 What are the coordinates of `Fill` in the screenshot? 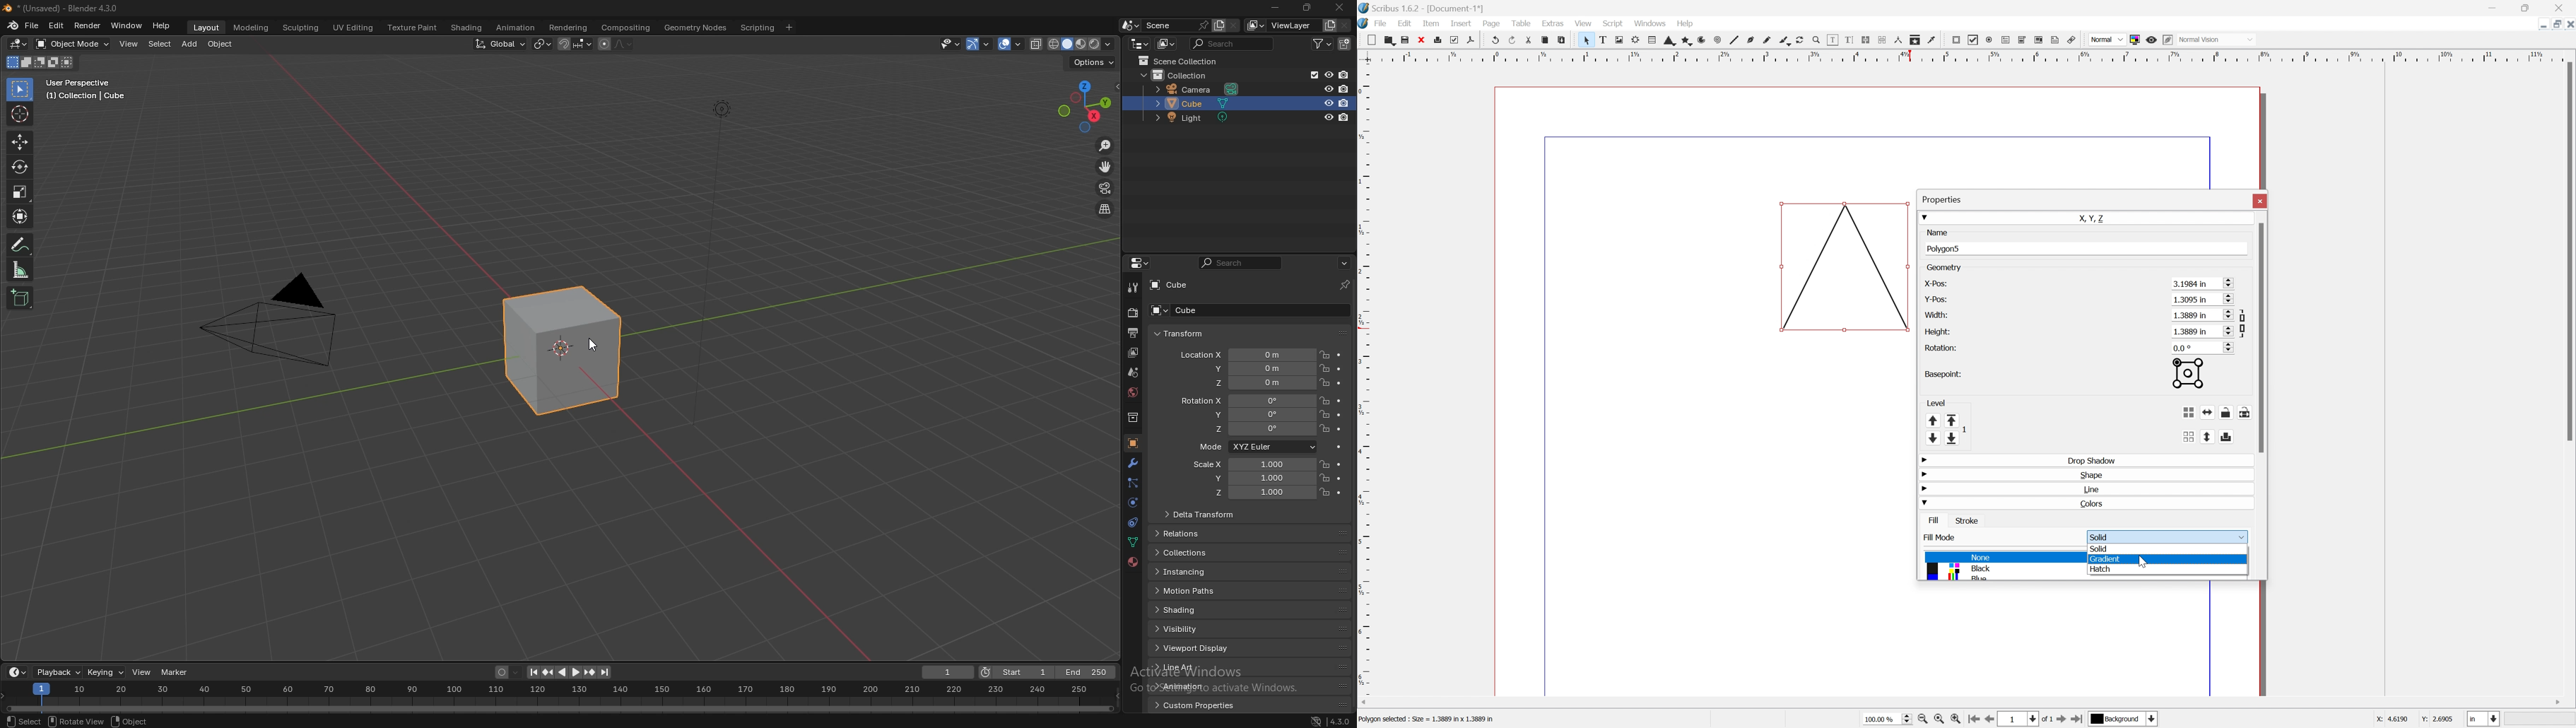 It's located at (1936, 520).